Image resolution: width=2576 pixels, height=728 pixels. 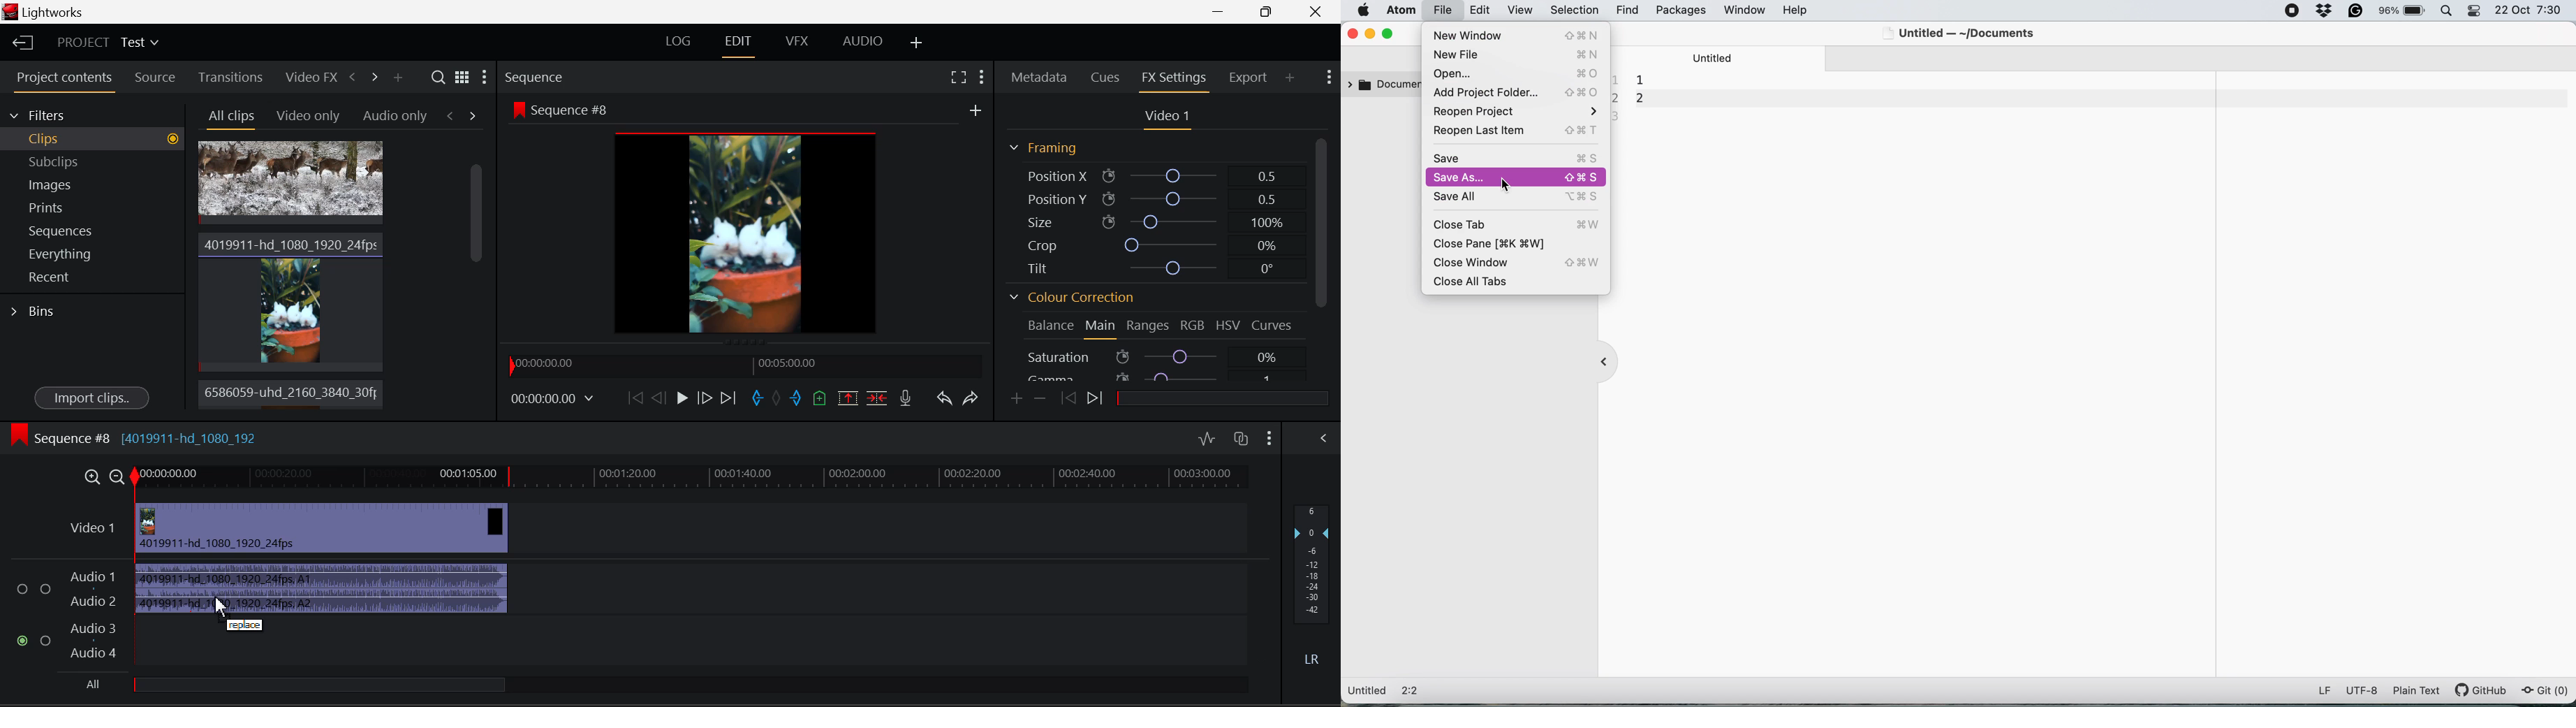 I want to click on All, so click(x=298, y=683).